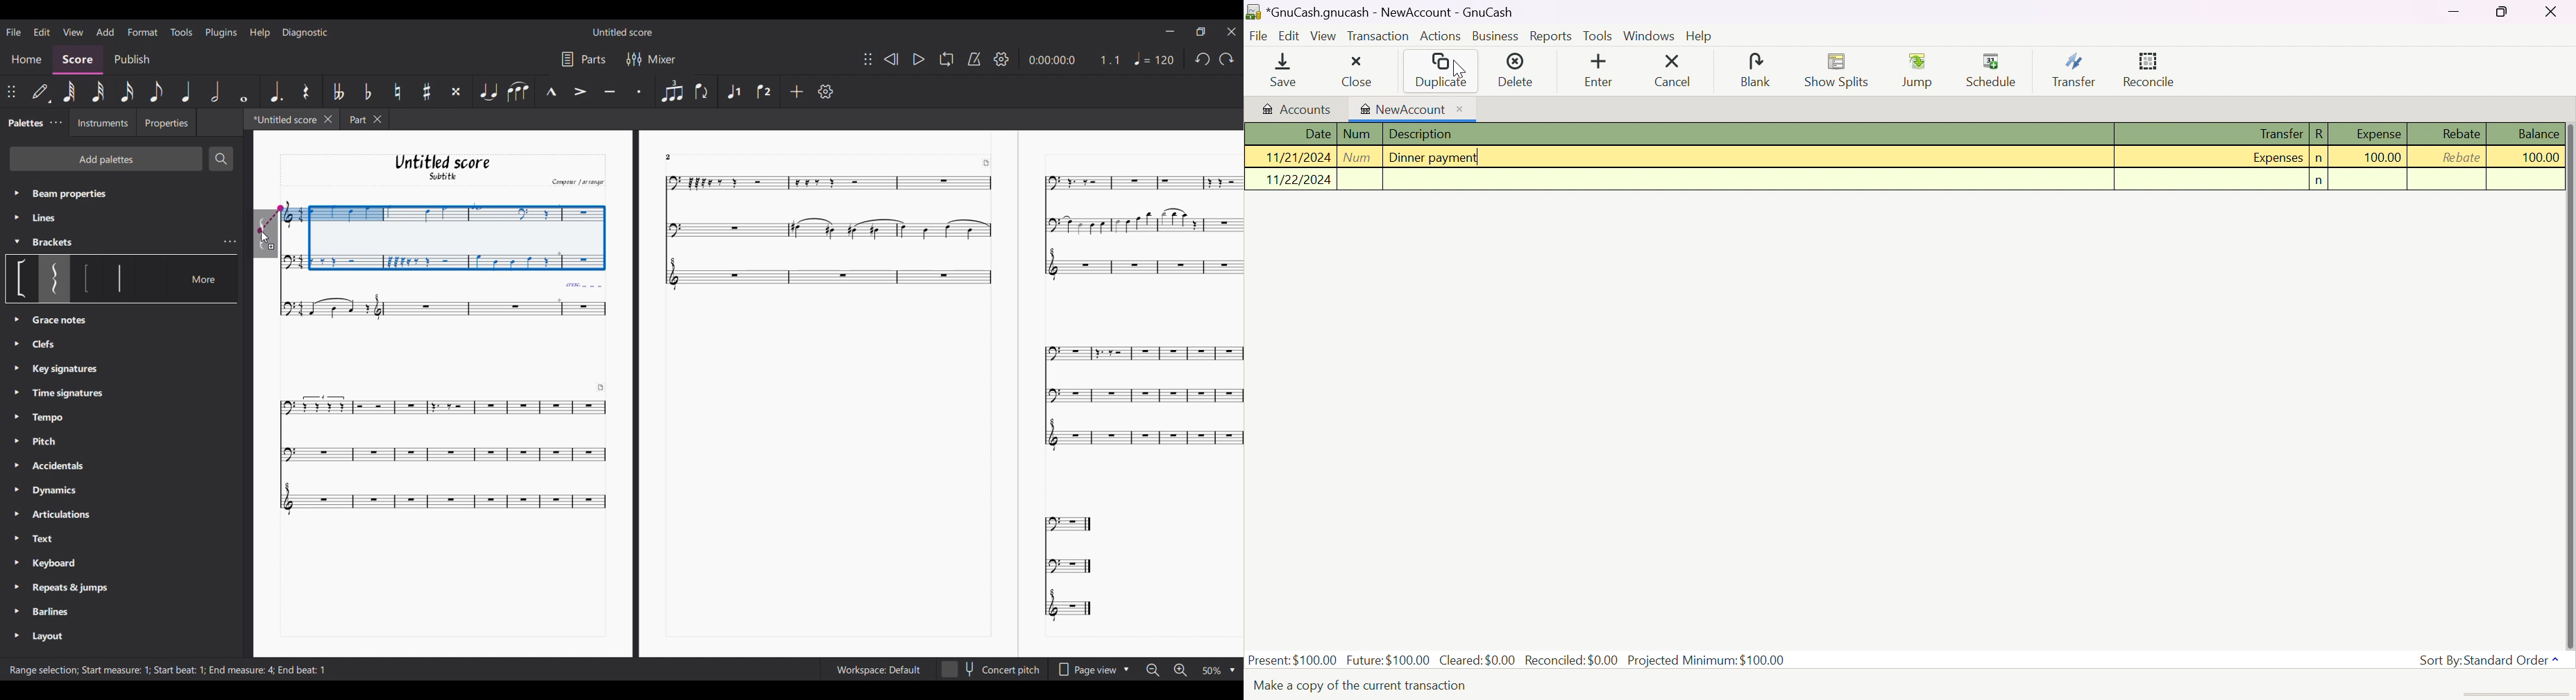 The height and width of the screenshot is (700, 2576). What do you see at coordinates (46, 636) in the screenshot?
I see `Layout` at bounding box center [46, 636].